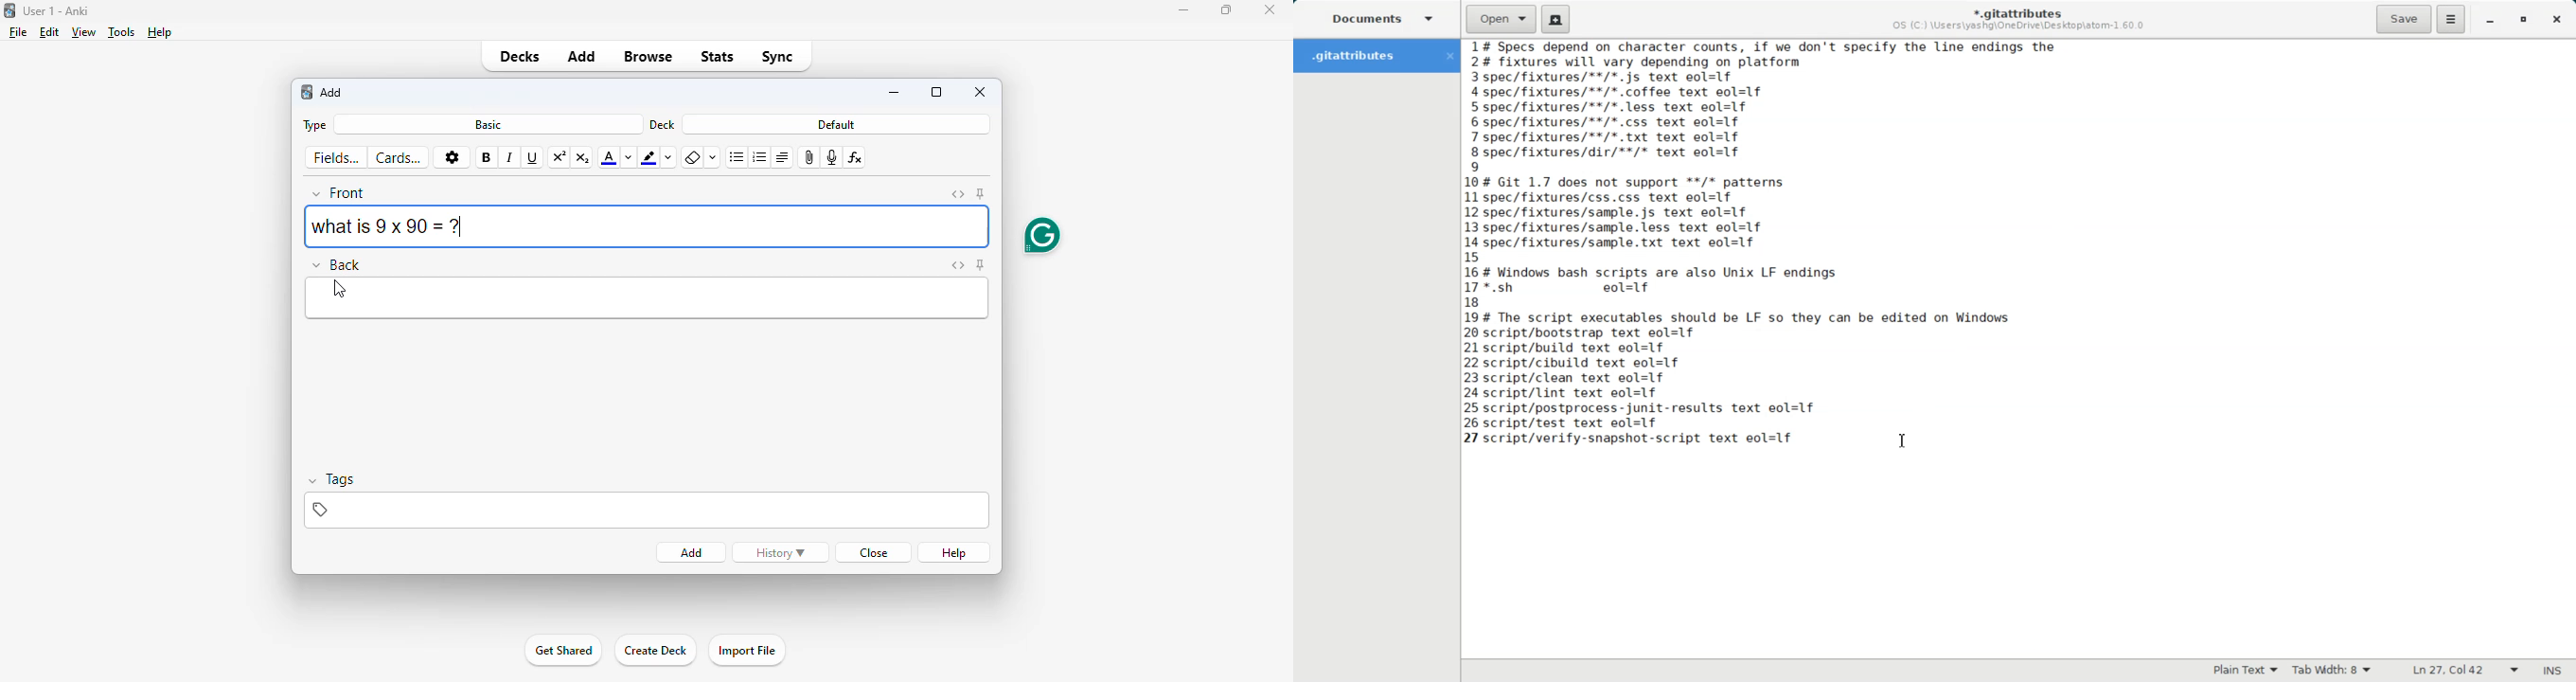 The image size is (2576, 700). What do you see at coordinates (608, 158) in the screenshot?
I see `text color` at bounding box center [608, 158].